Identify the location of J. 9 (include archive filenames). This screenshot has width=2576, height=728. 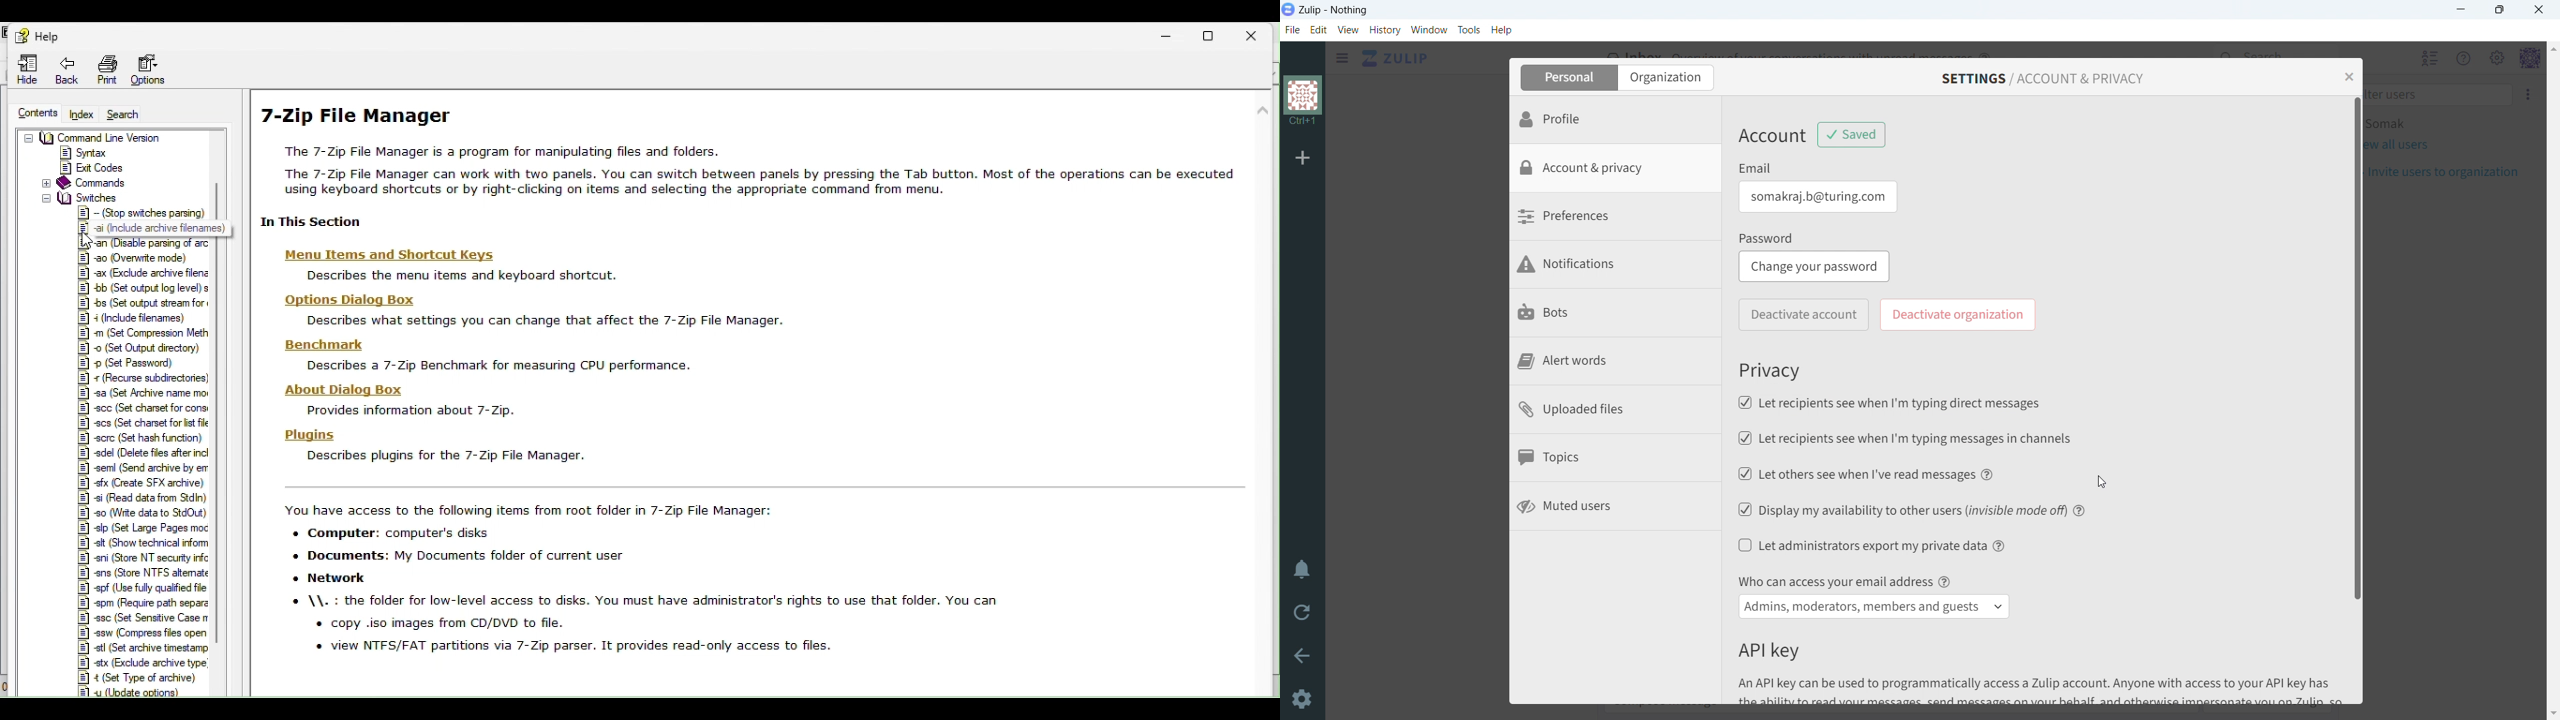
(154, 230).